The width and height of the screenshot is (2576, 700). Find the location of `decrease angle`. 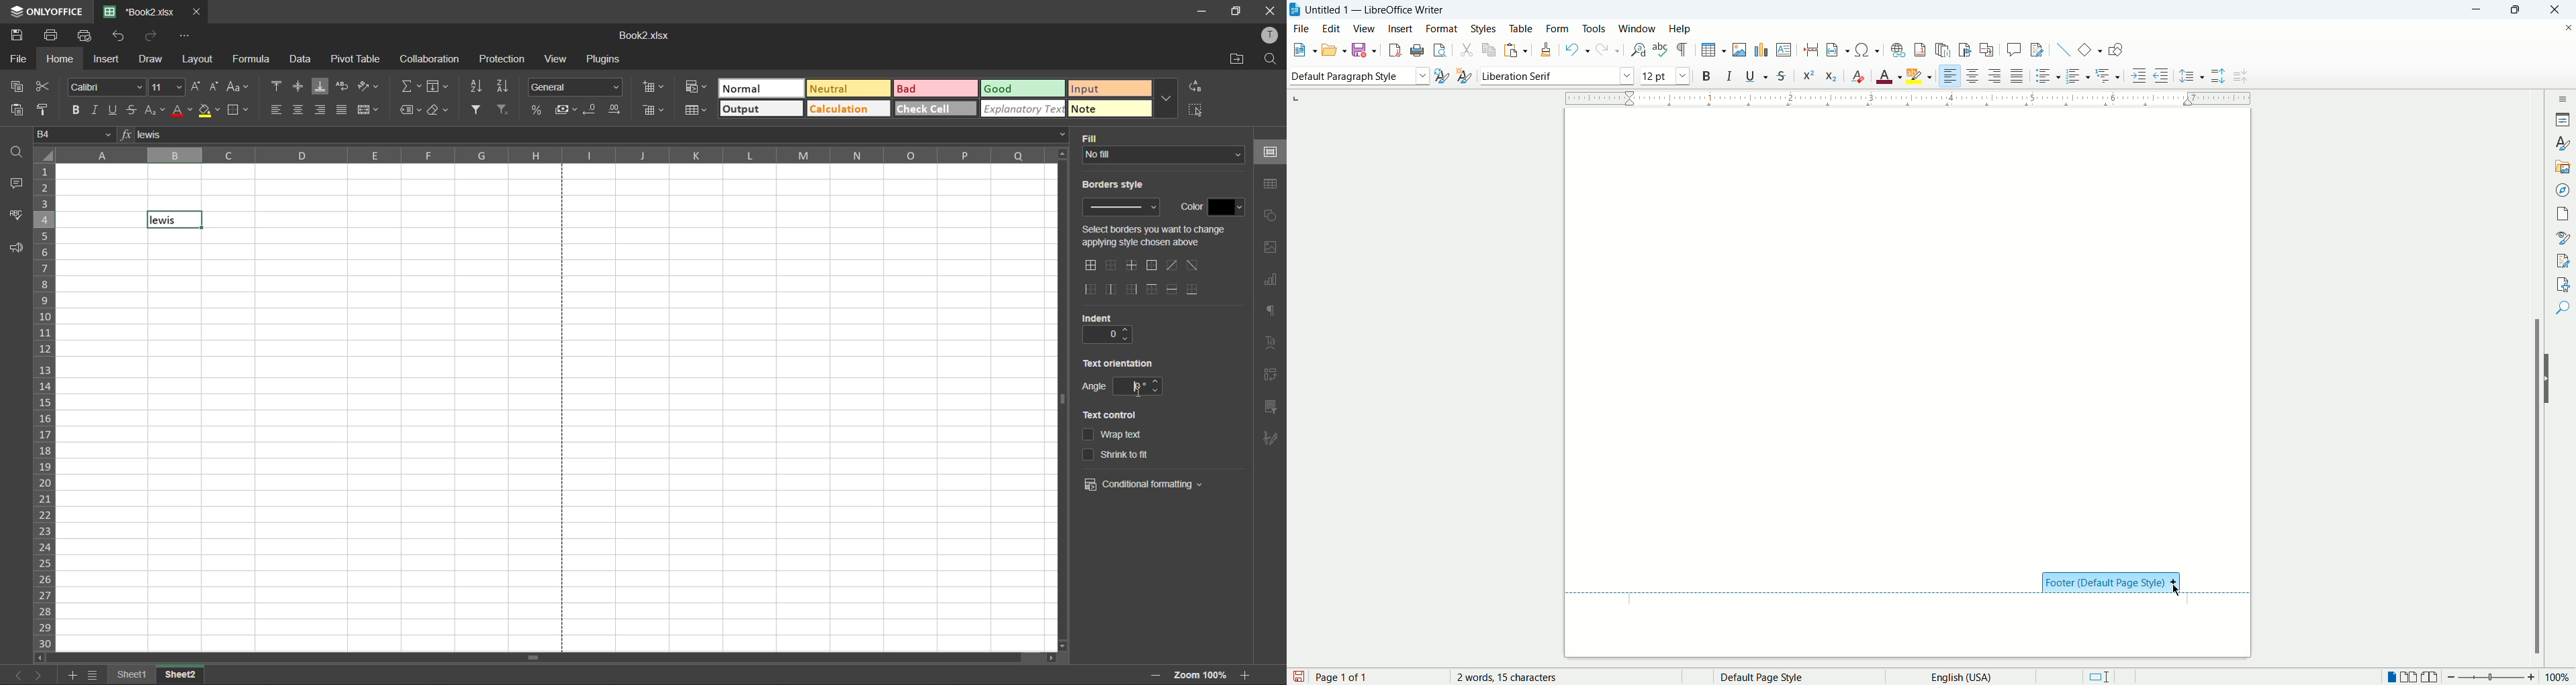

decrease angle is located at coordinates (1158, 391).